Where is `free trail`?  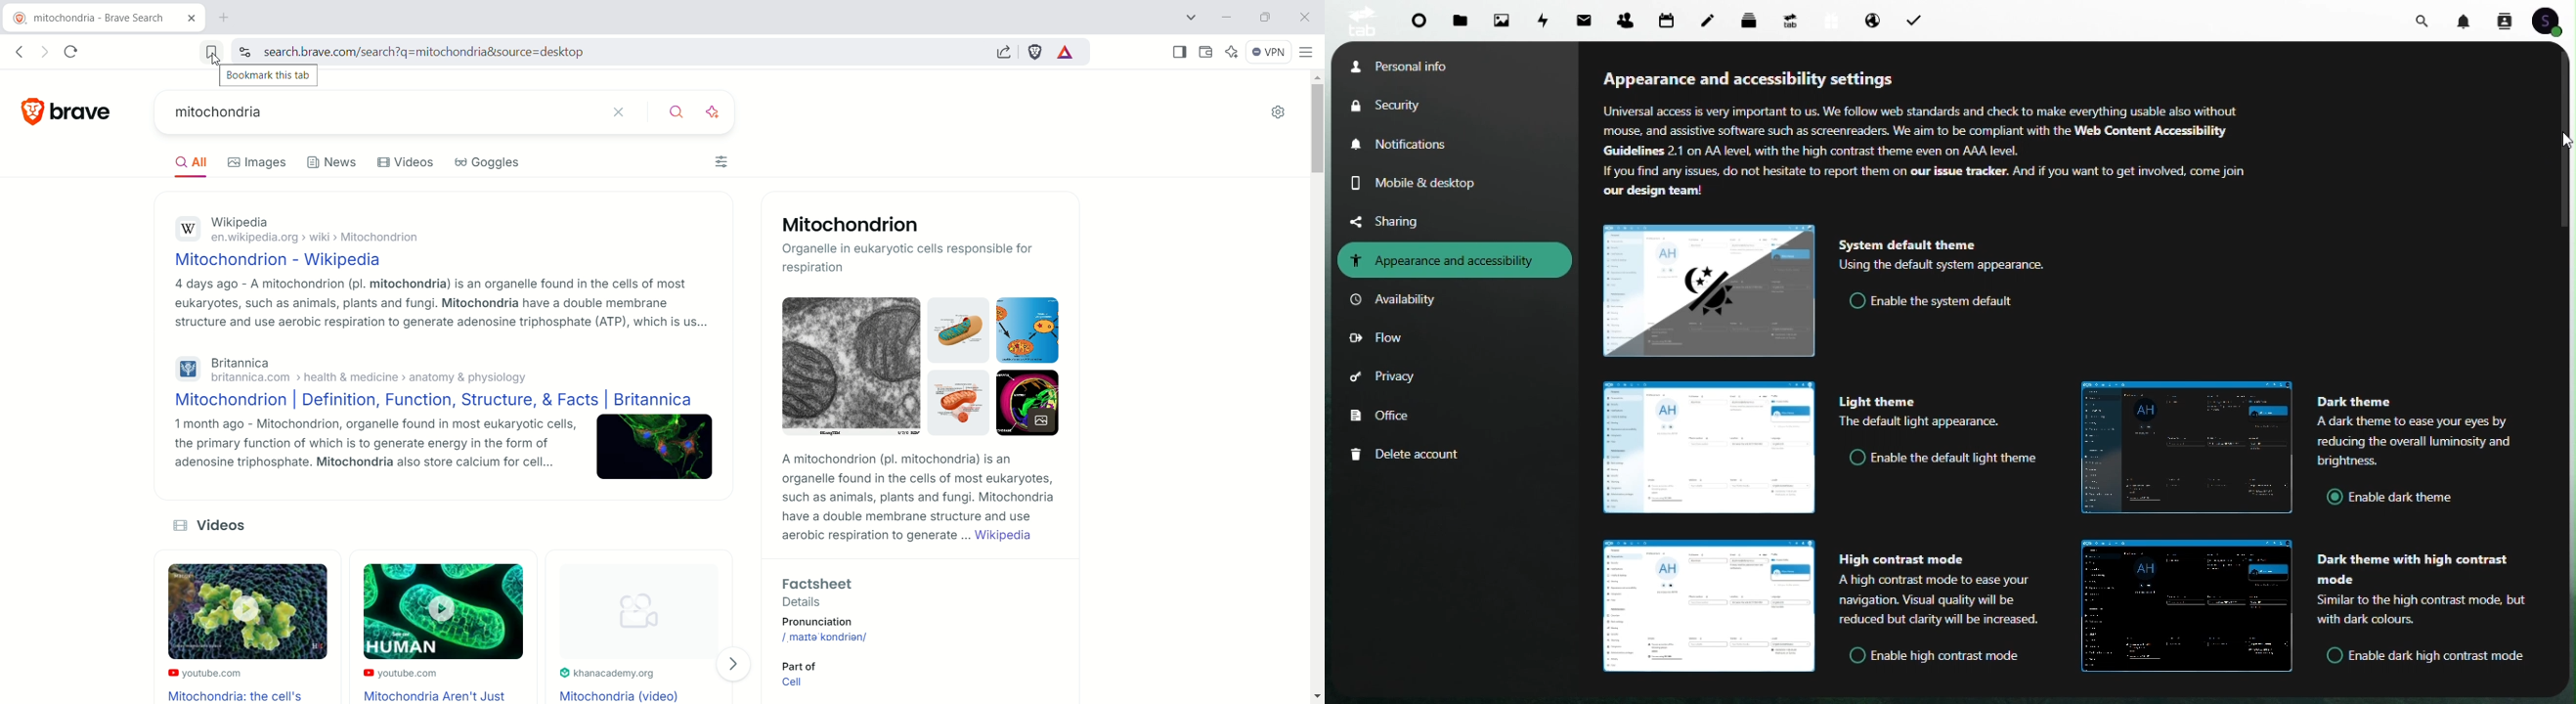 free trail is located at coordinates (1831, 20).